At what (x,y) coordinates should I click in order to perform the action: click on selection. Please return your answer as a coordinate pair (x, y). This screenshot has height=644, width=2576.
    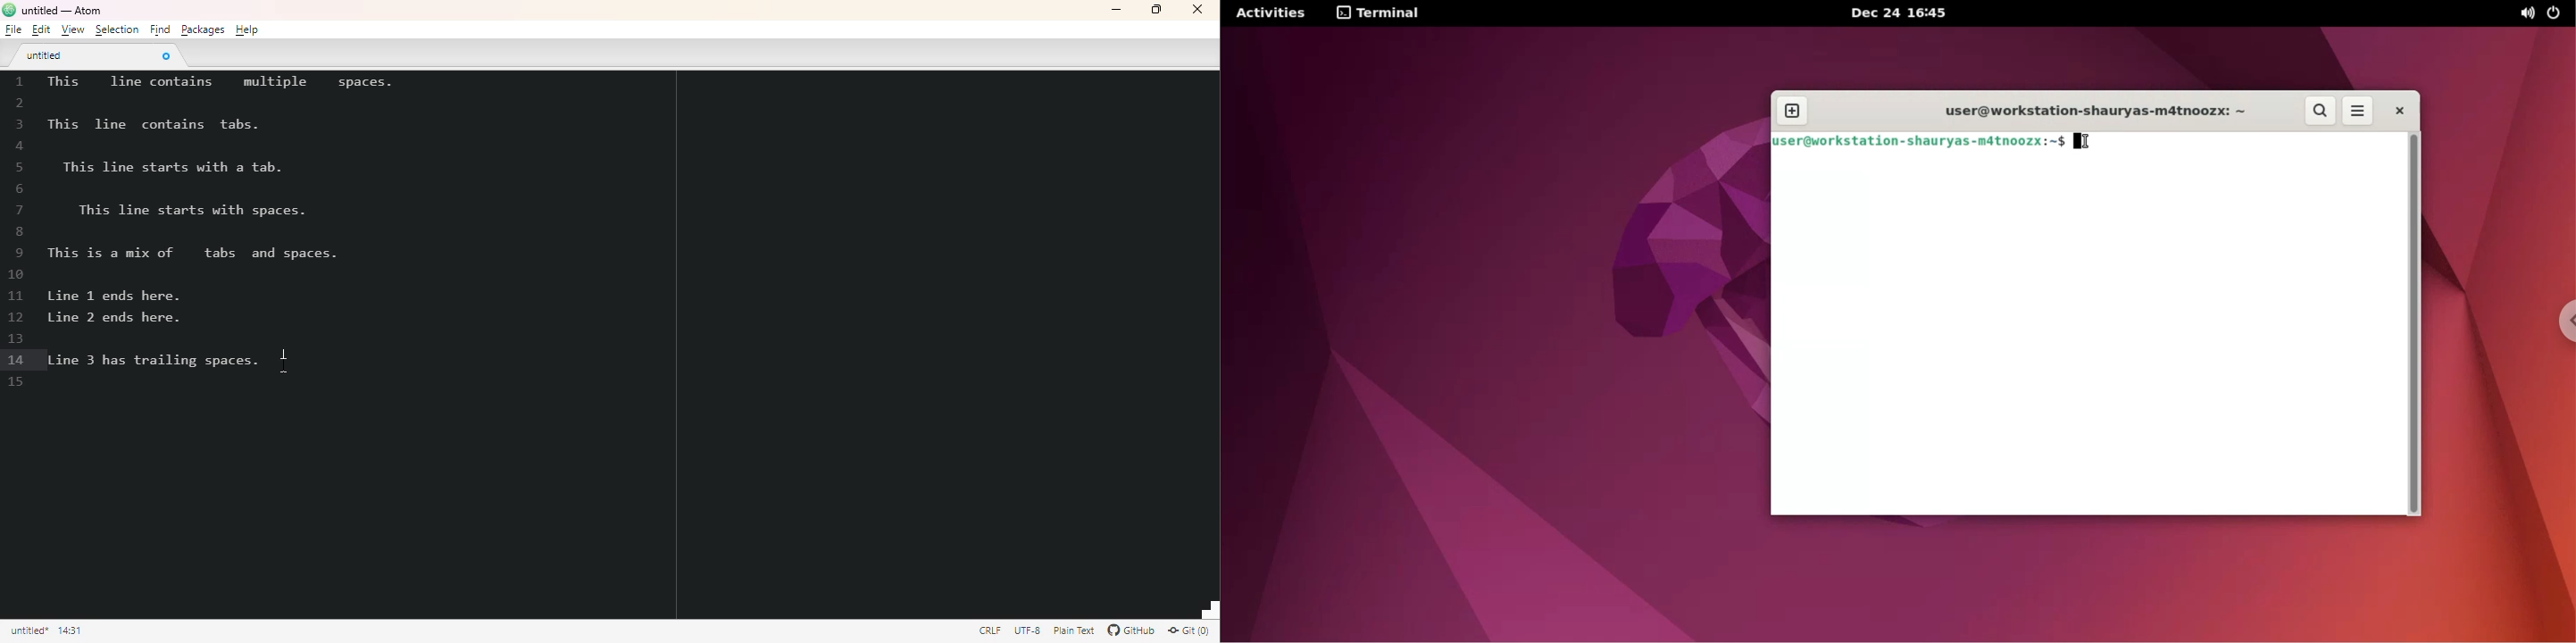
    Looking at the image, I should click on (117, 29).